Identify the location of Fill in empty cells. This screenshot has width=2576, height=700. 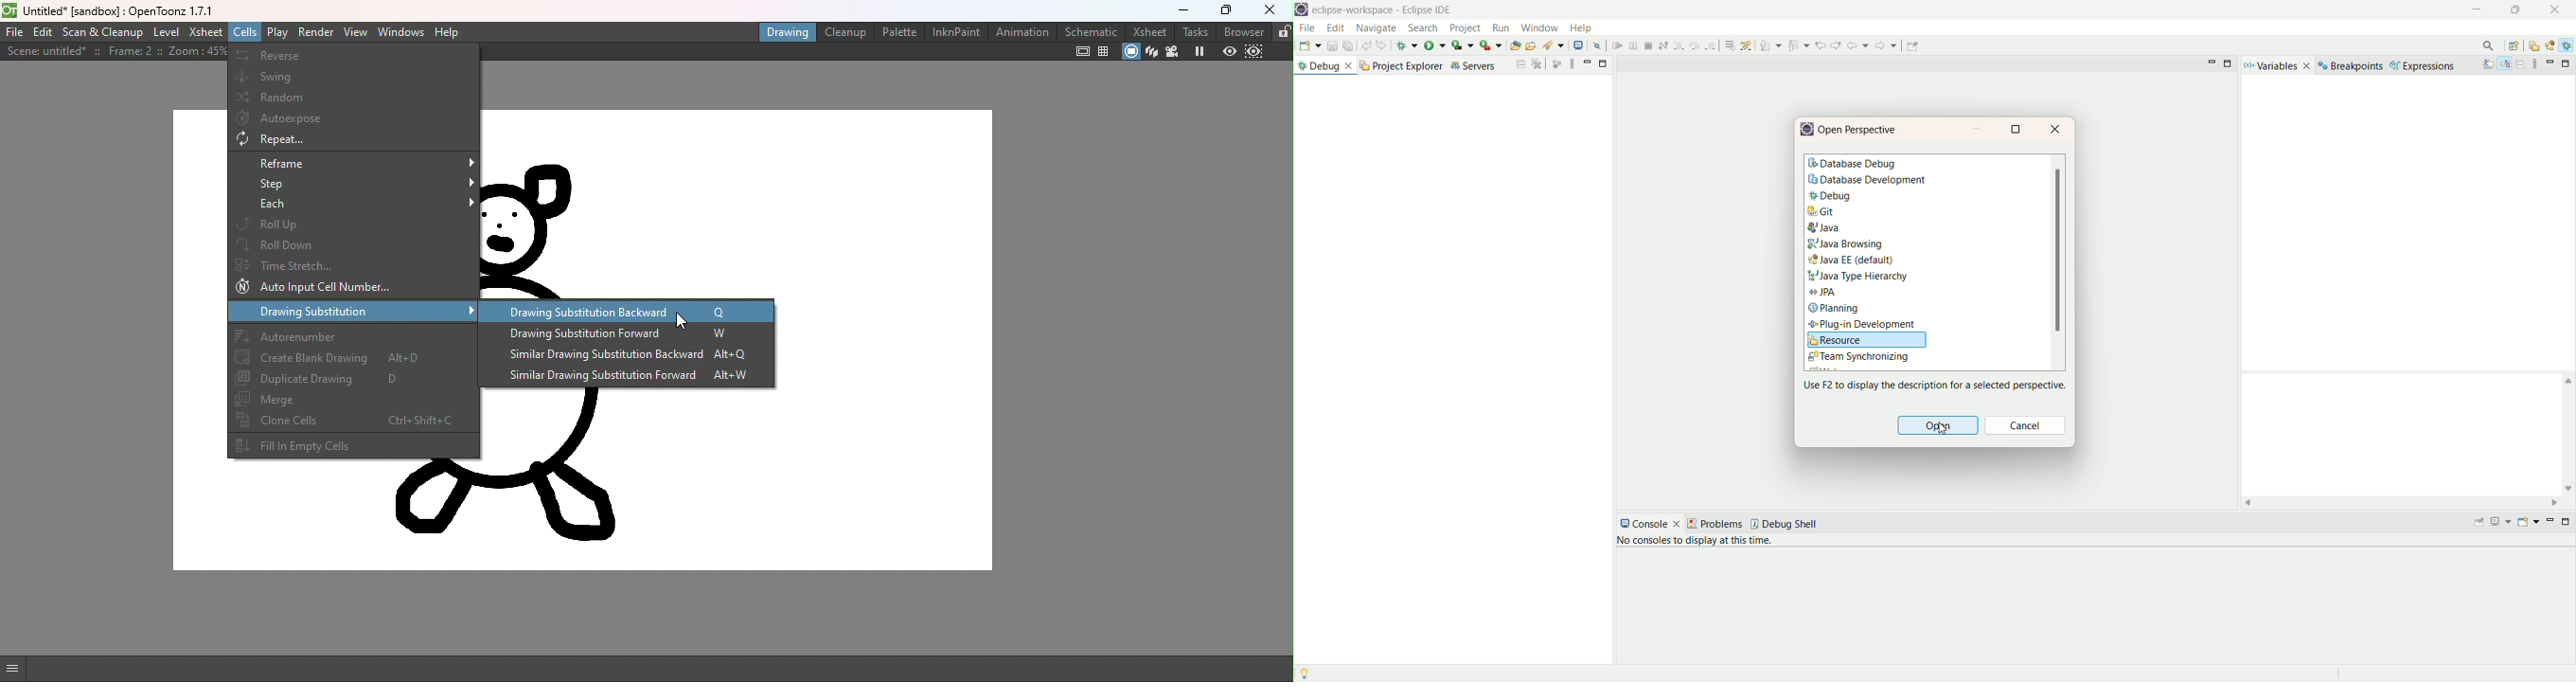
(351, 446).